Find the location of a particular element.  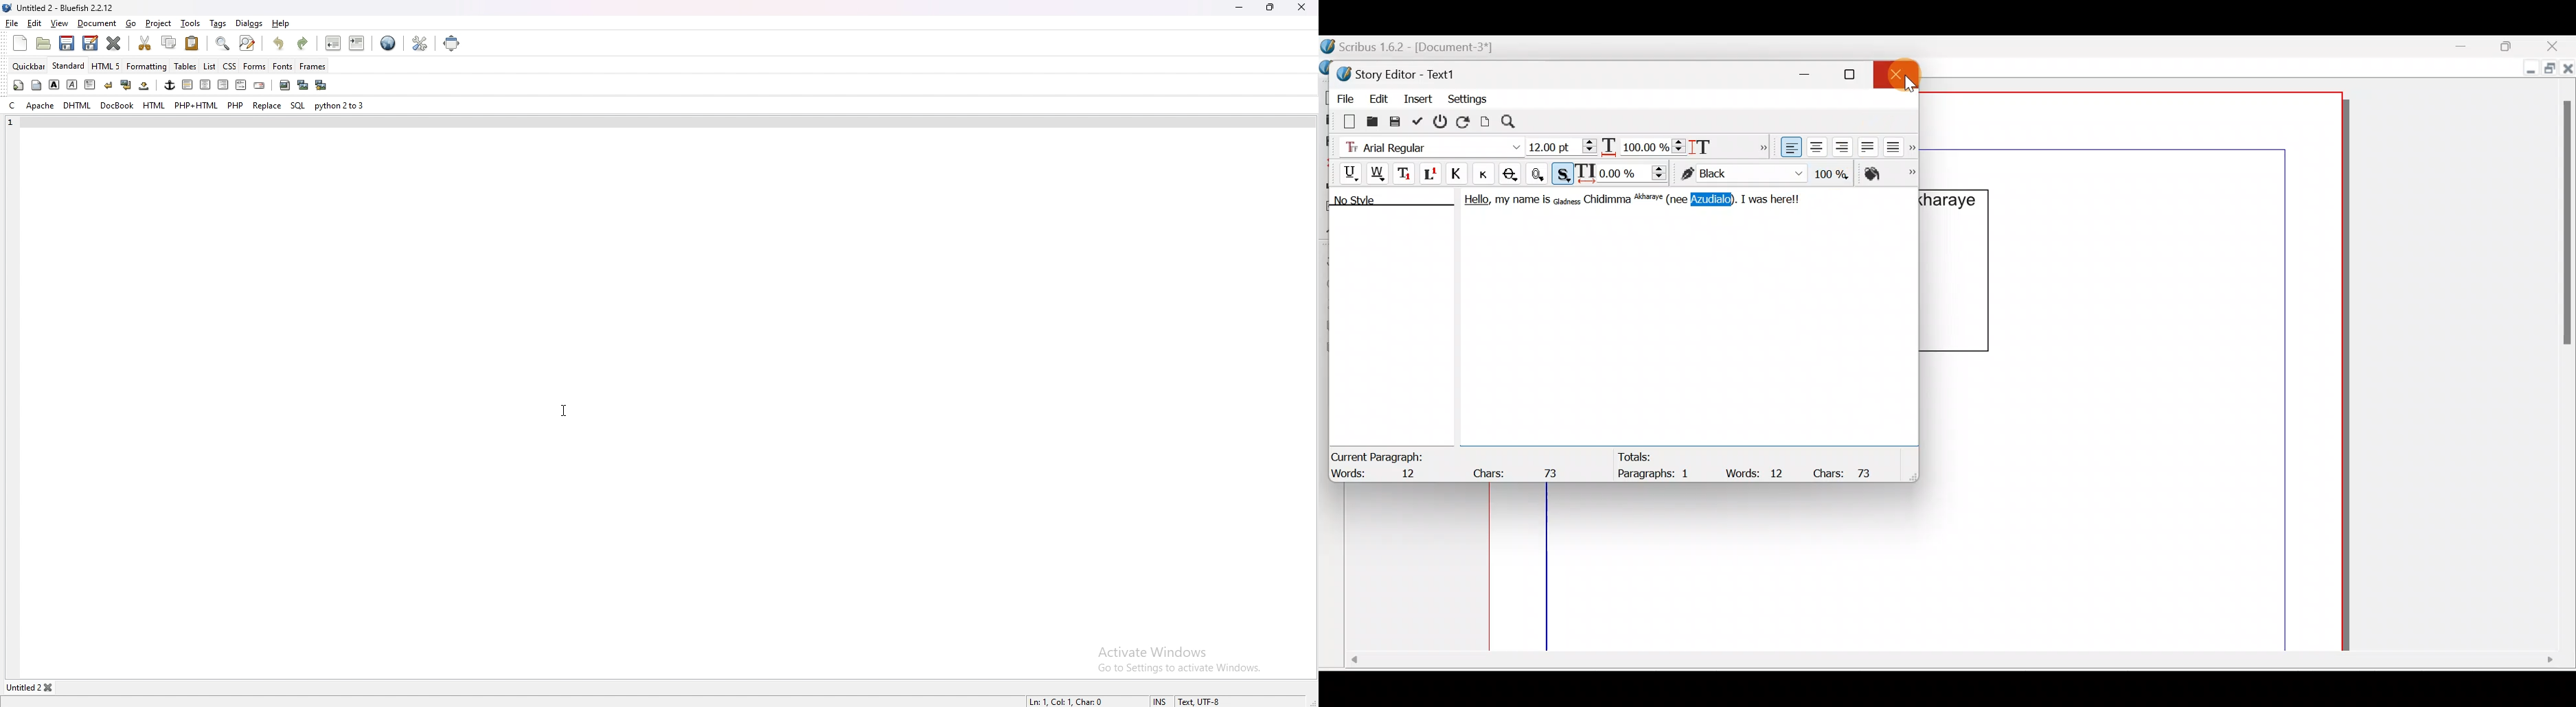

Chidimma is located at coordinates (1608, 200).